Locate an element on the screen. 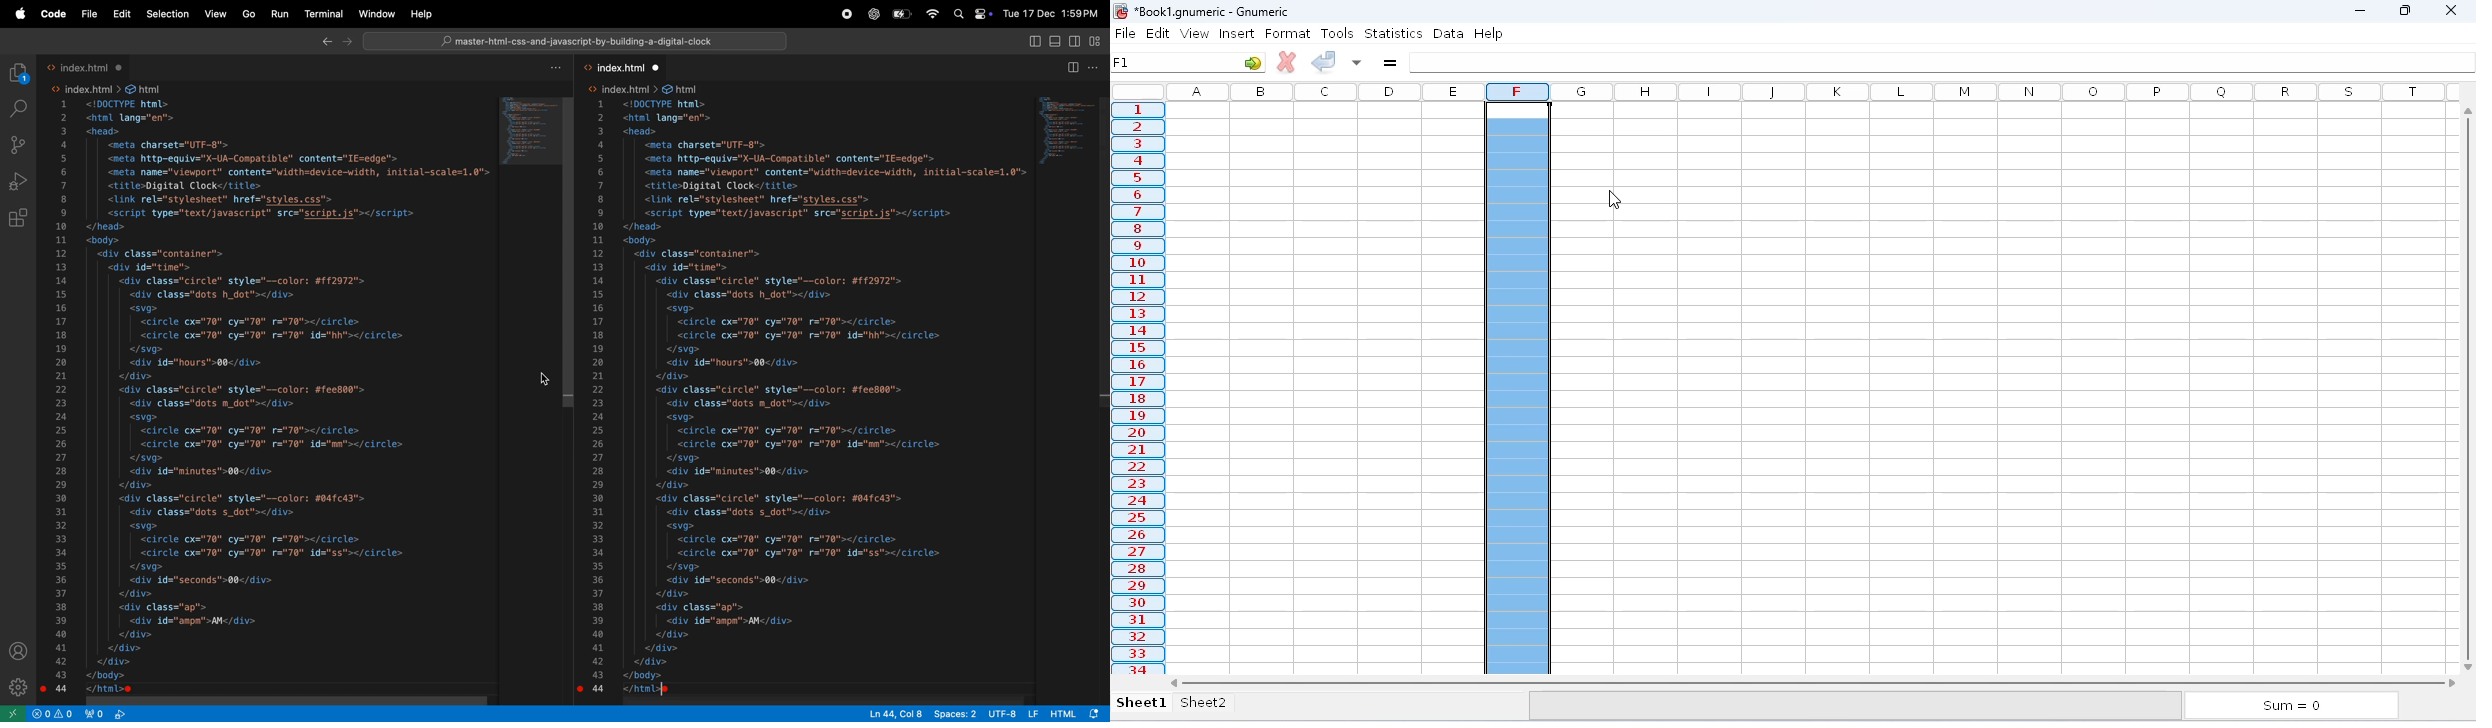 Image resolution: width=2492 pixels, height=728 pixels. formula bar is located at coordinates (1942, 63).